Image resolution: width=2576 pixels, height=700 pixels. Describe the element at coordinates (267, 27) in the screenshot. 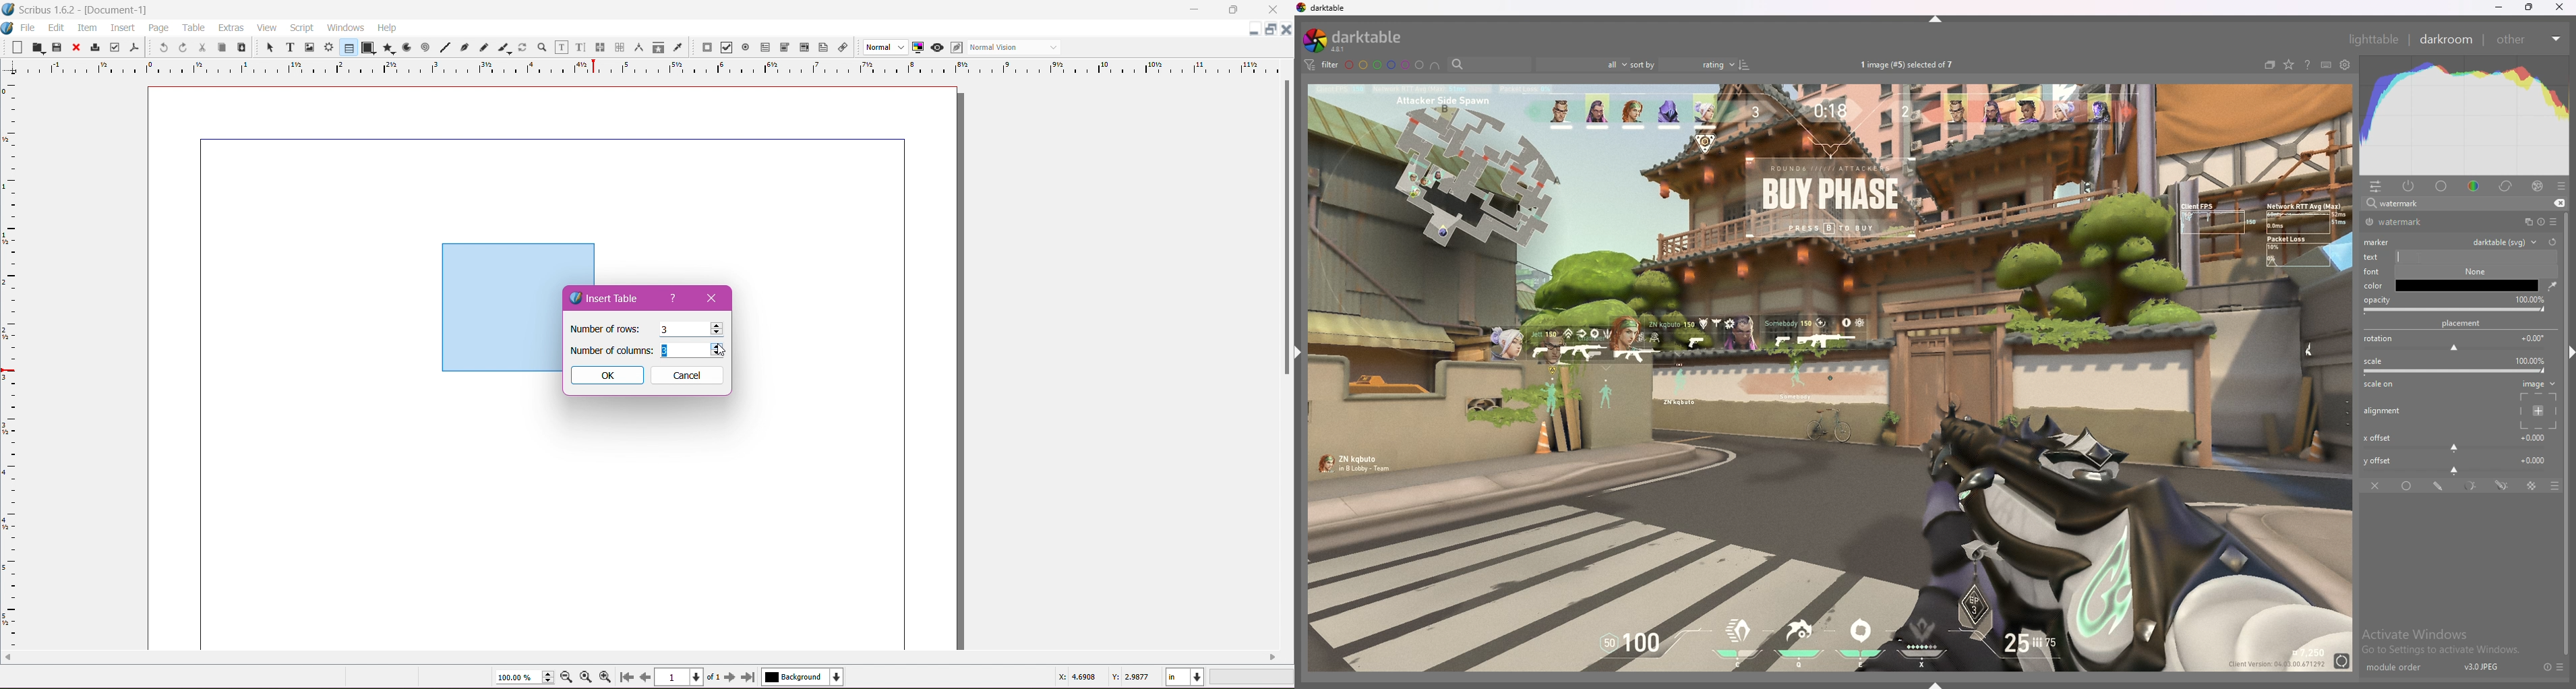

I see `View` at that location.